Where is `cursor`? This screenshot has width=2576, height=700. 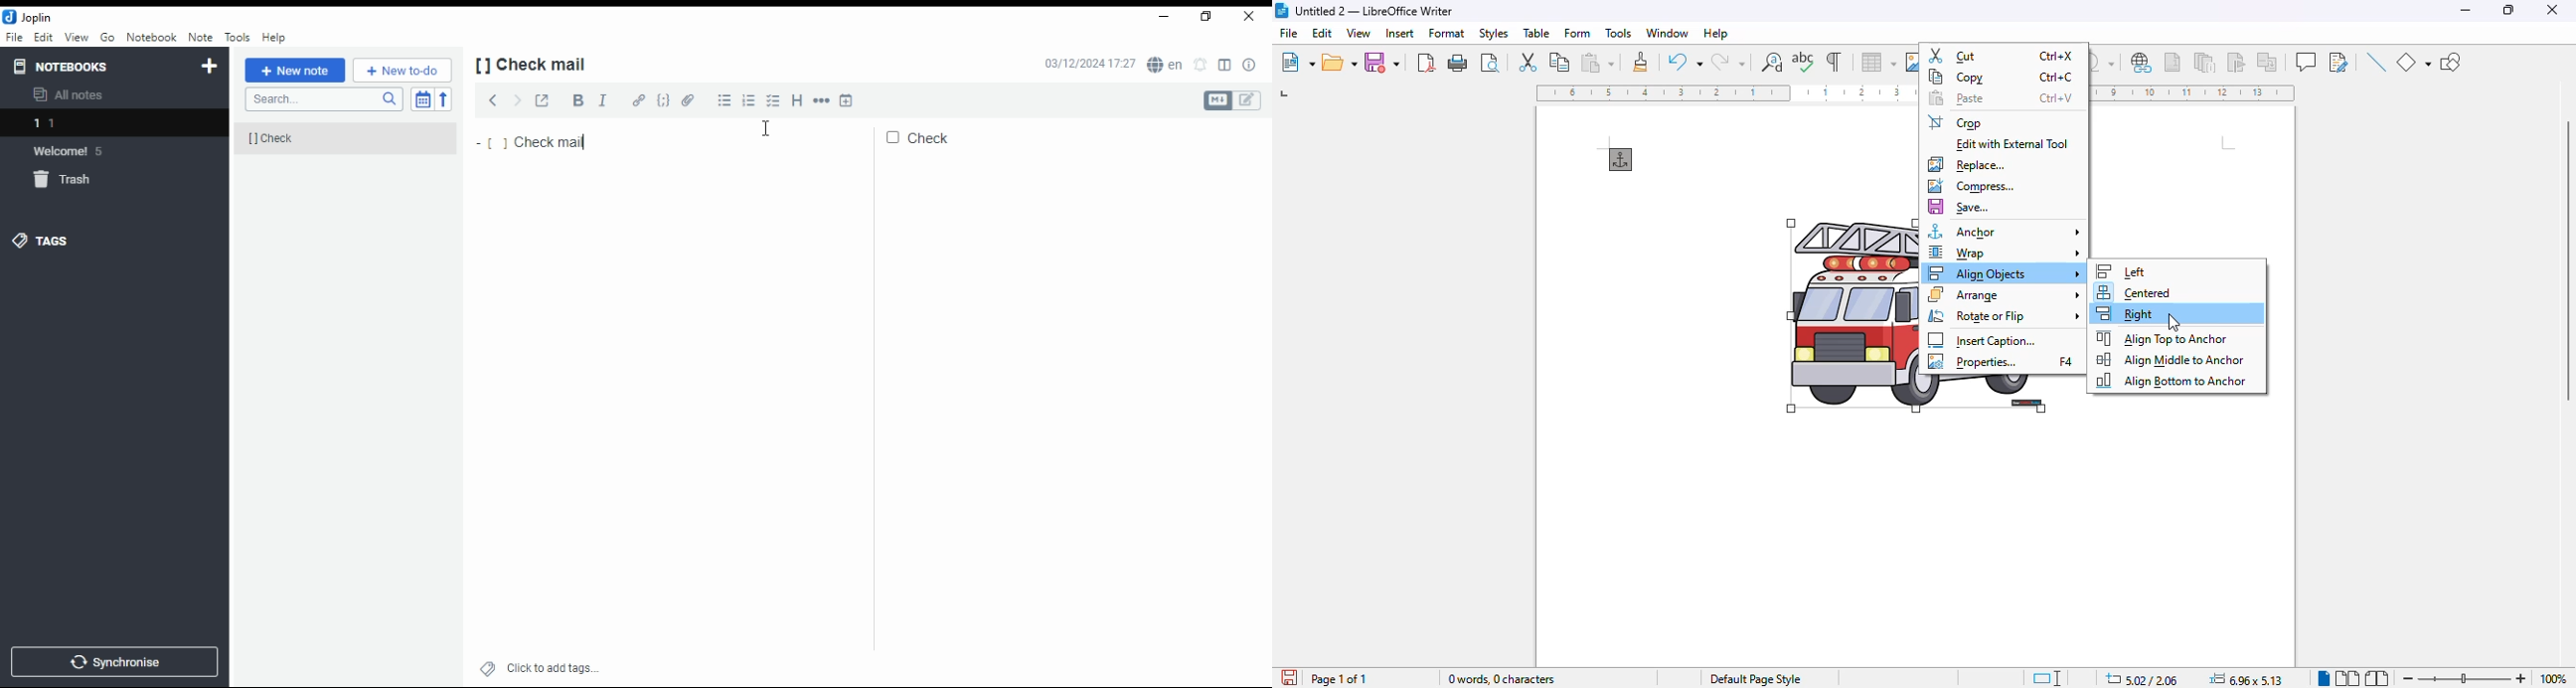 cursor is located at coordinates (2175, 321).